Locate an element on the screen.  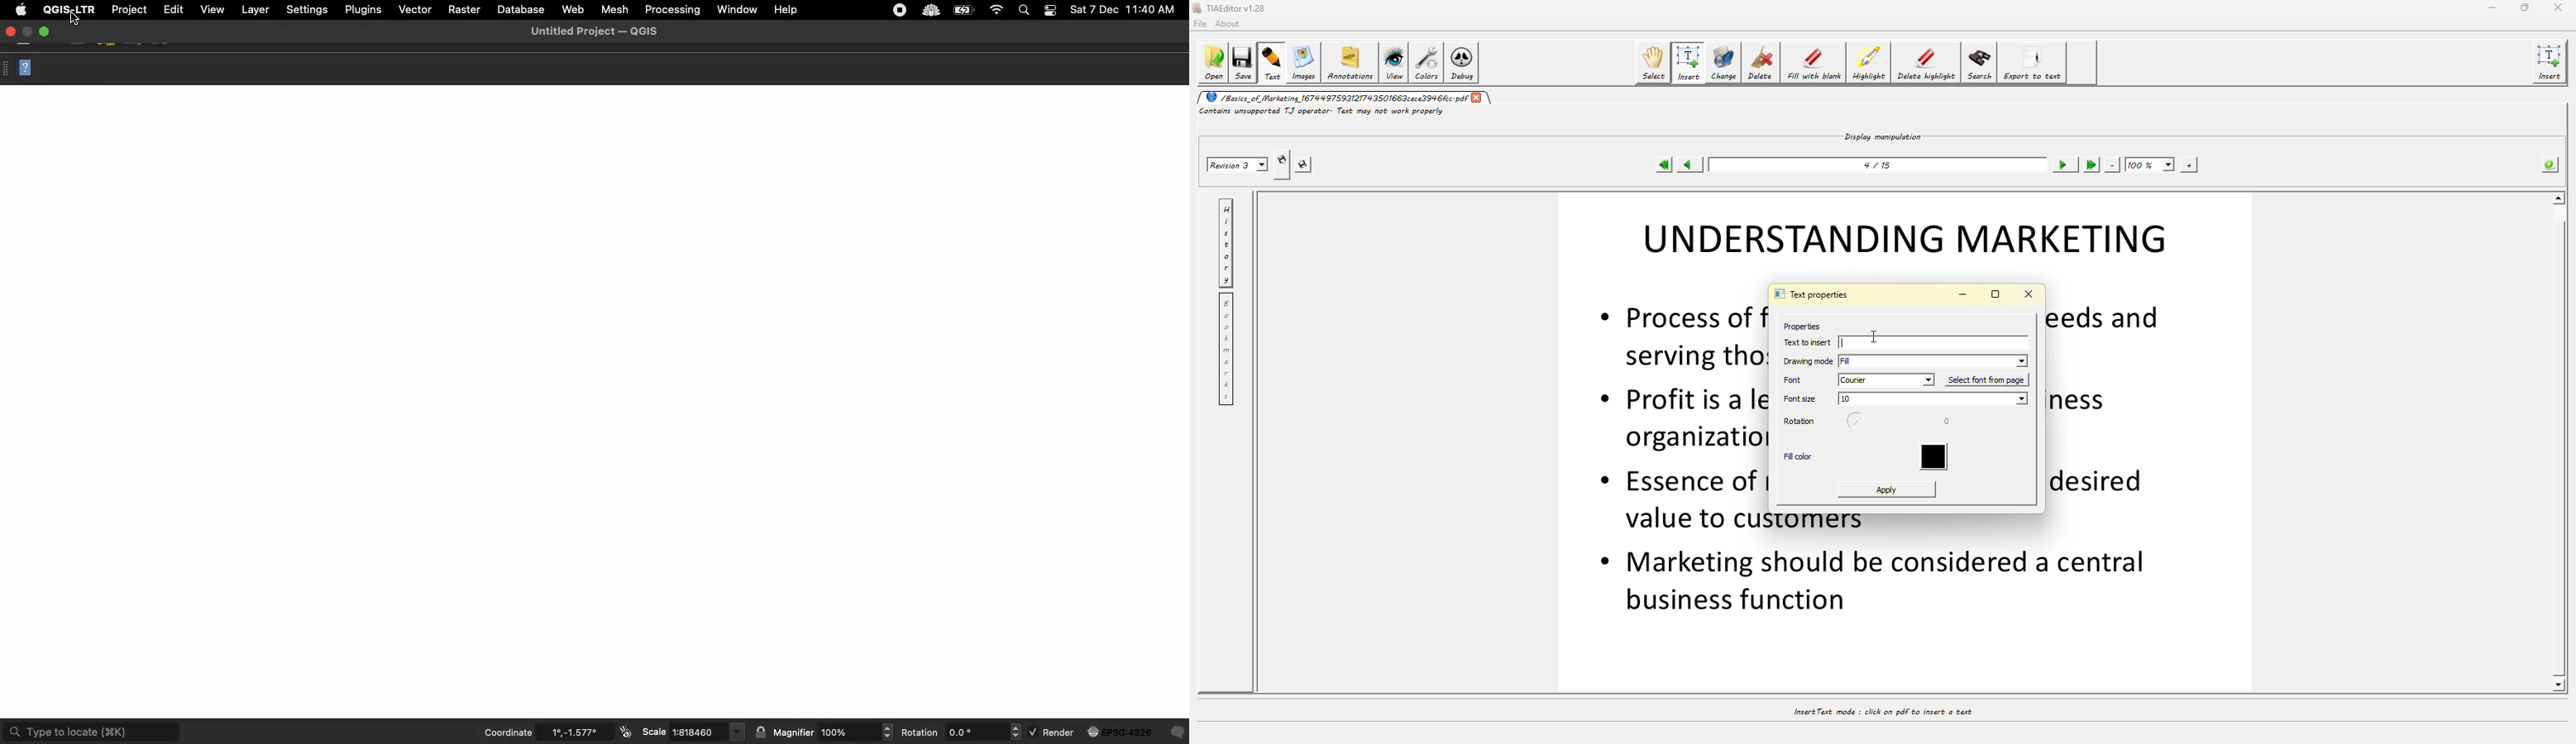
Layer is located at coordinates (254, 11).